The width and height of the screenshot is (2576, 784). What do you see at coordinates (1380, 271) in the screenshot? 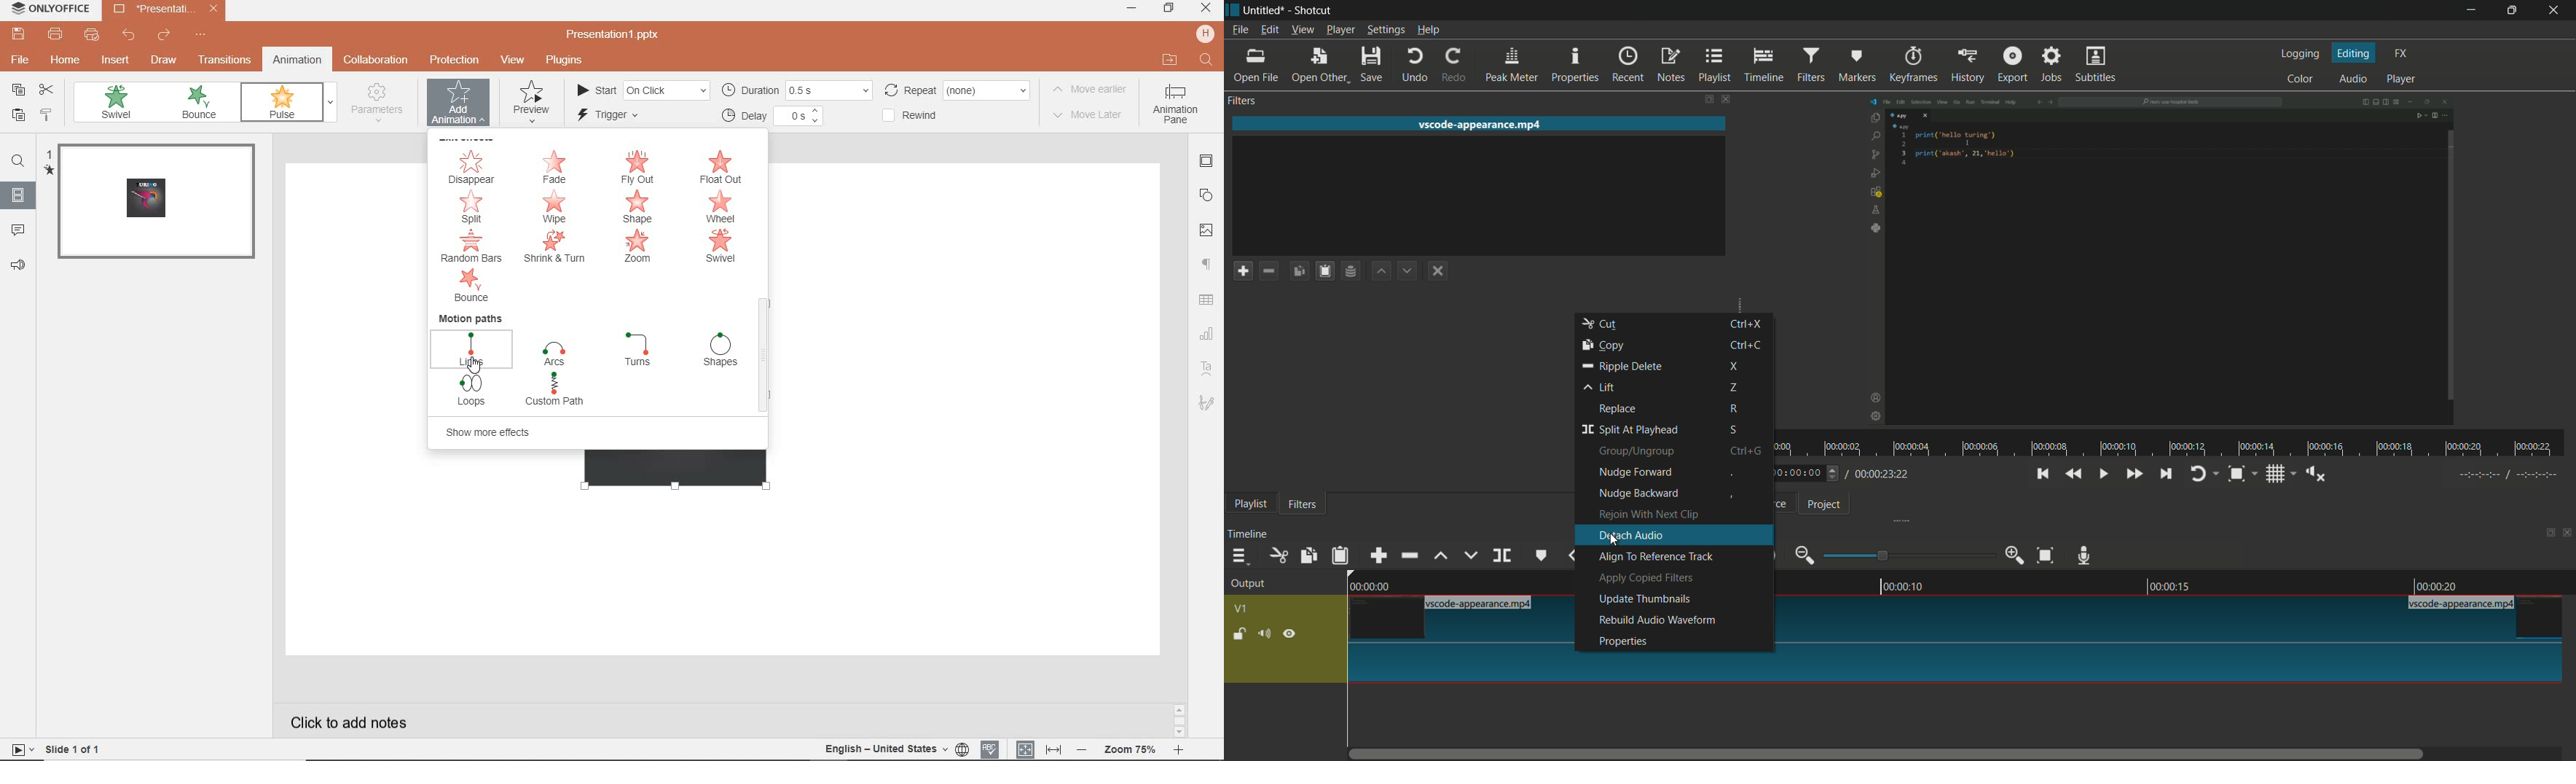
I see `move filter up` at bounding box center [1380, 271].